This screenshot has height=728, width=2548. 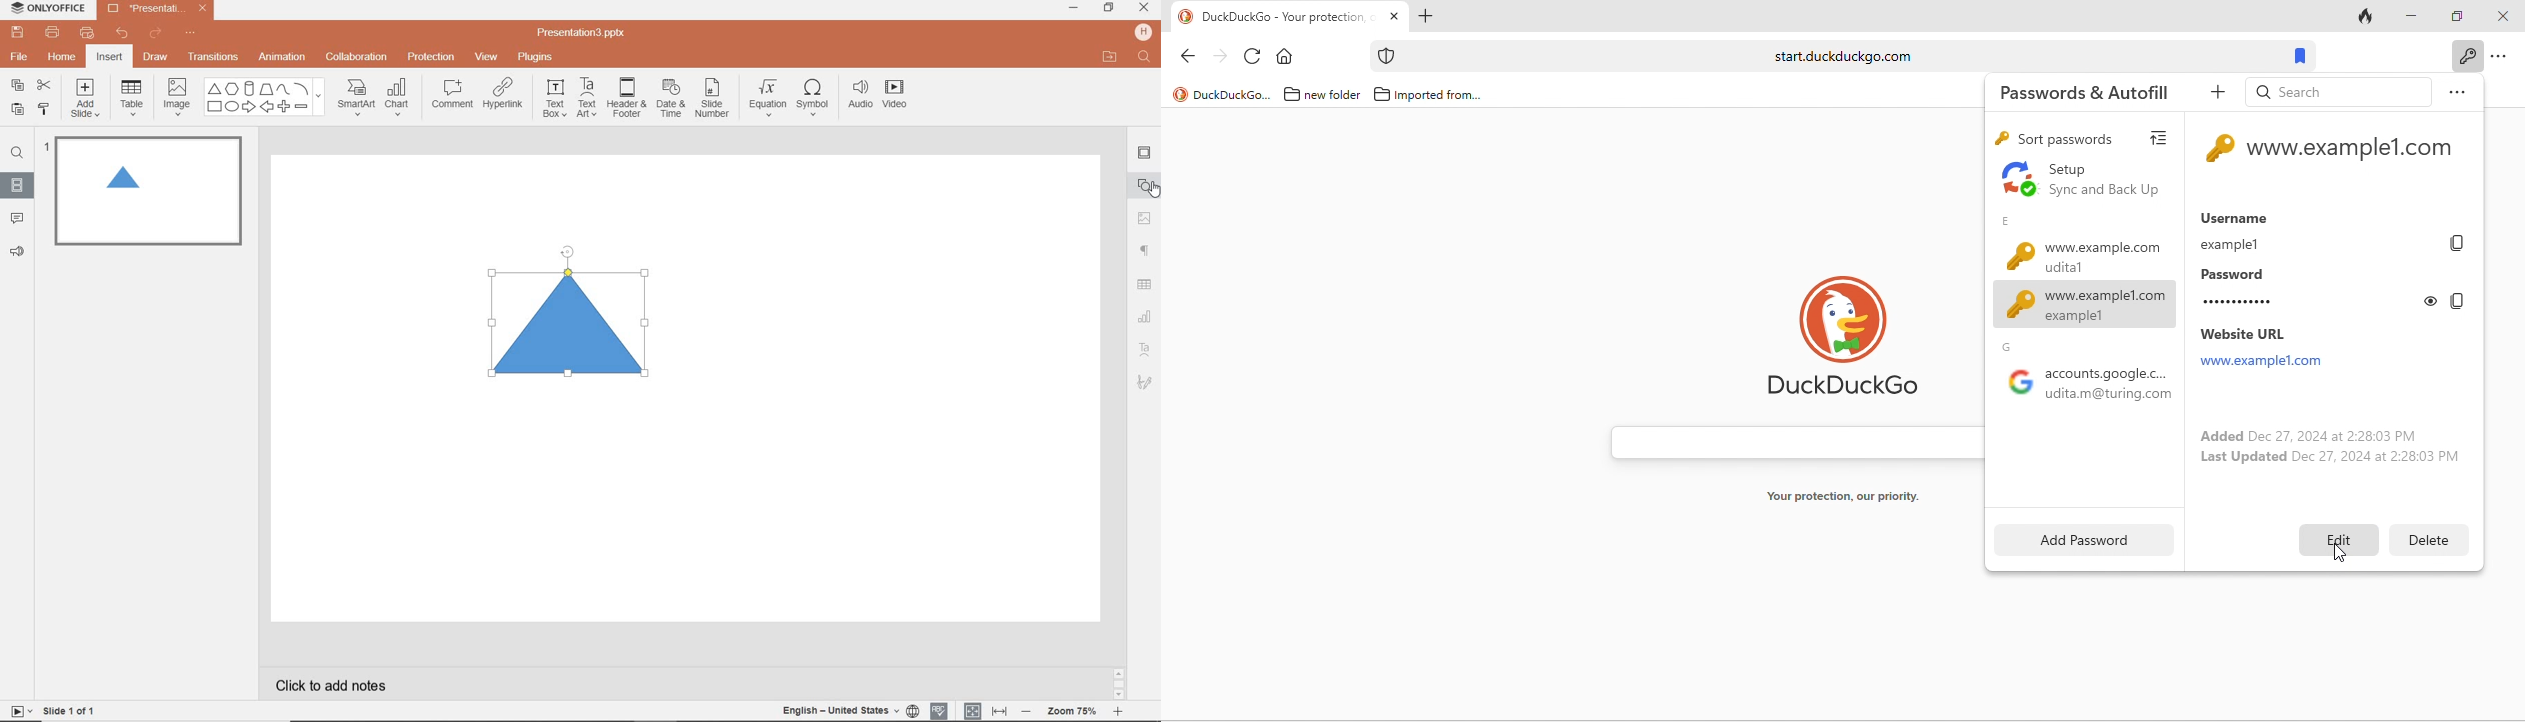 What do you see at coordinates (1145, 284) in the screenshot?
I see `TABLE SETTINGS` at bounding box center [1145, 284].